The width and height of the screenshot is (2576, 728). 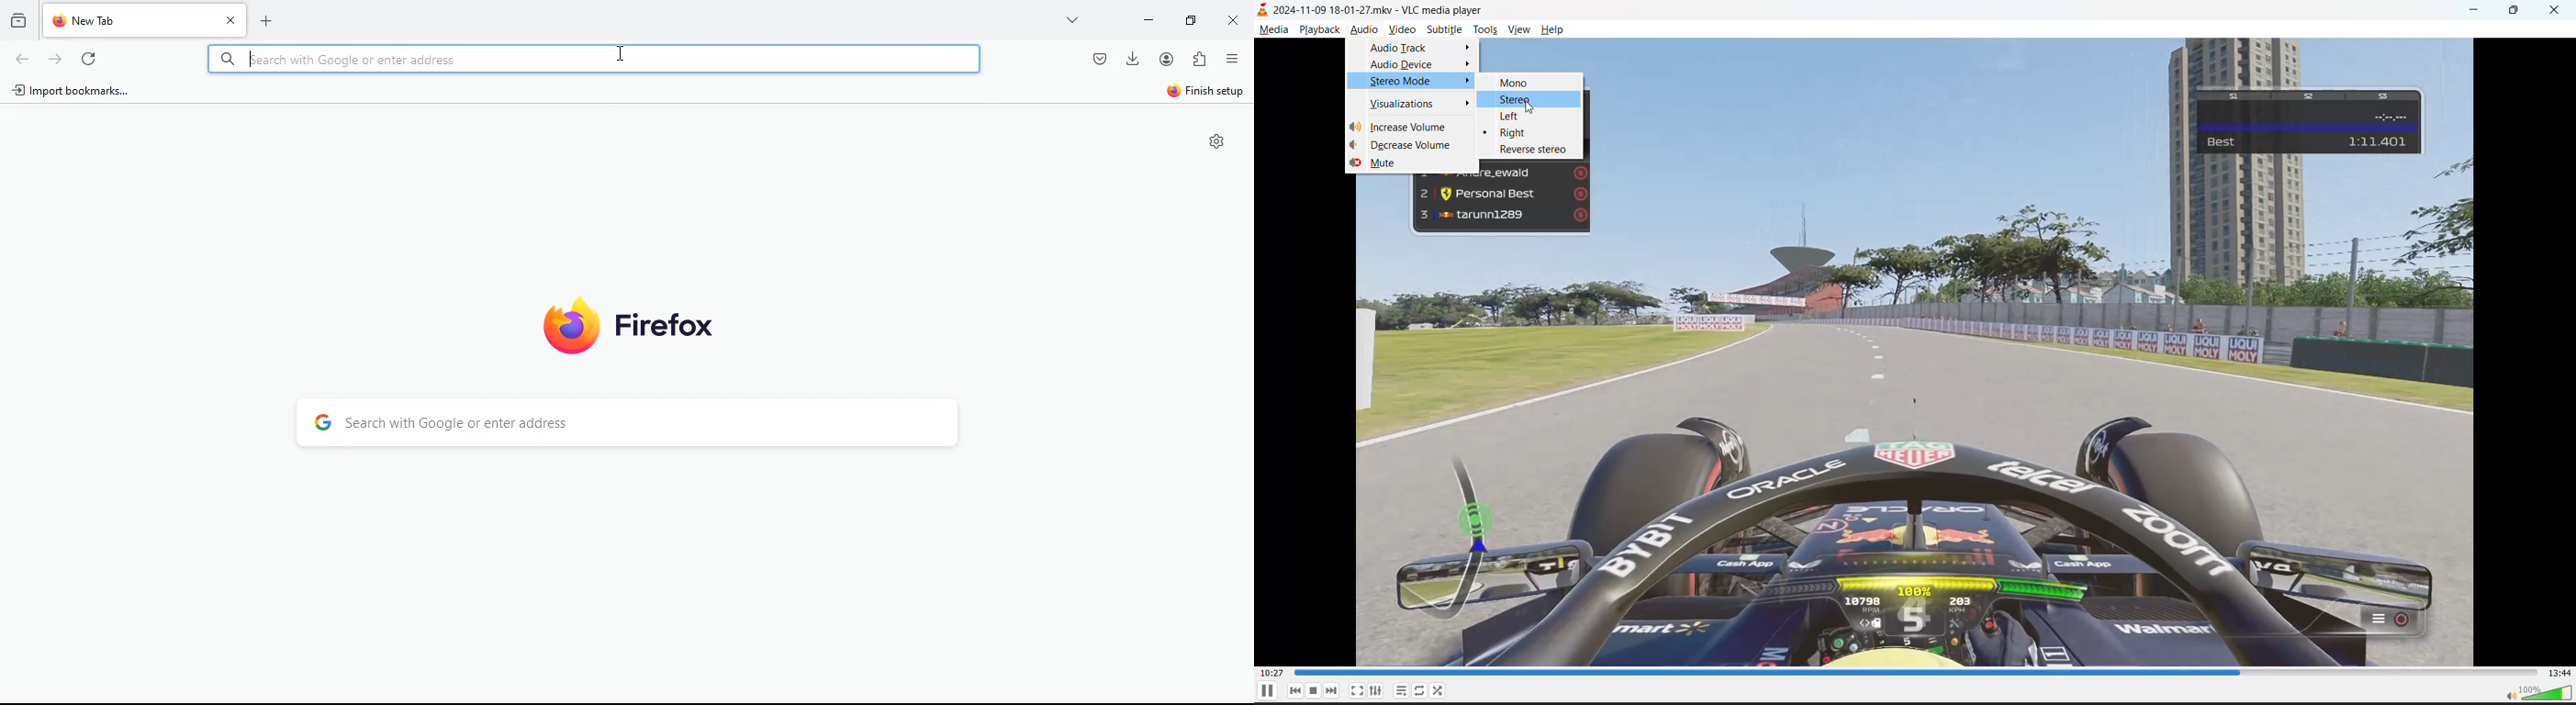 I want to click on 13:44, so click(x=2559, y=673).